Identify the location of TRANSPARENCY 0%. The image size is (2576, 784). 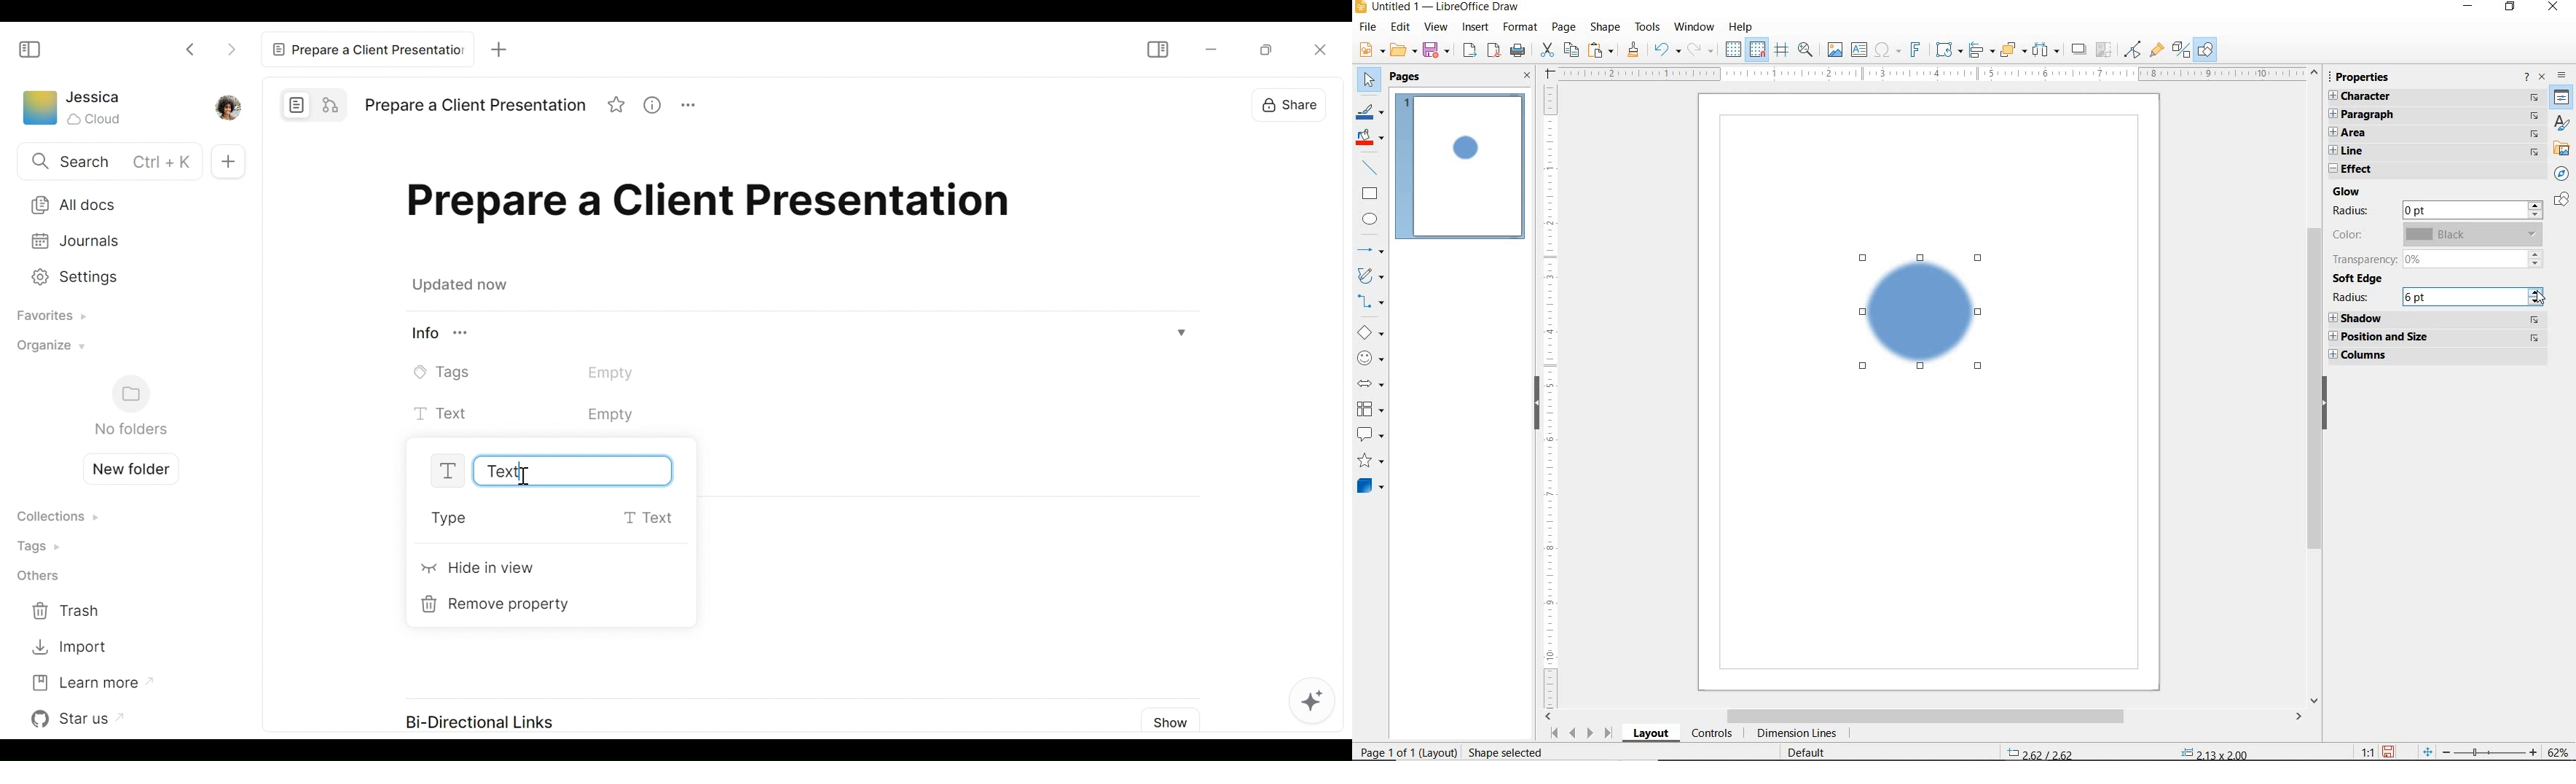
(2426, 258).